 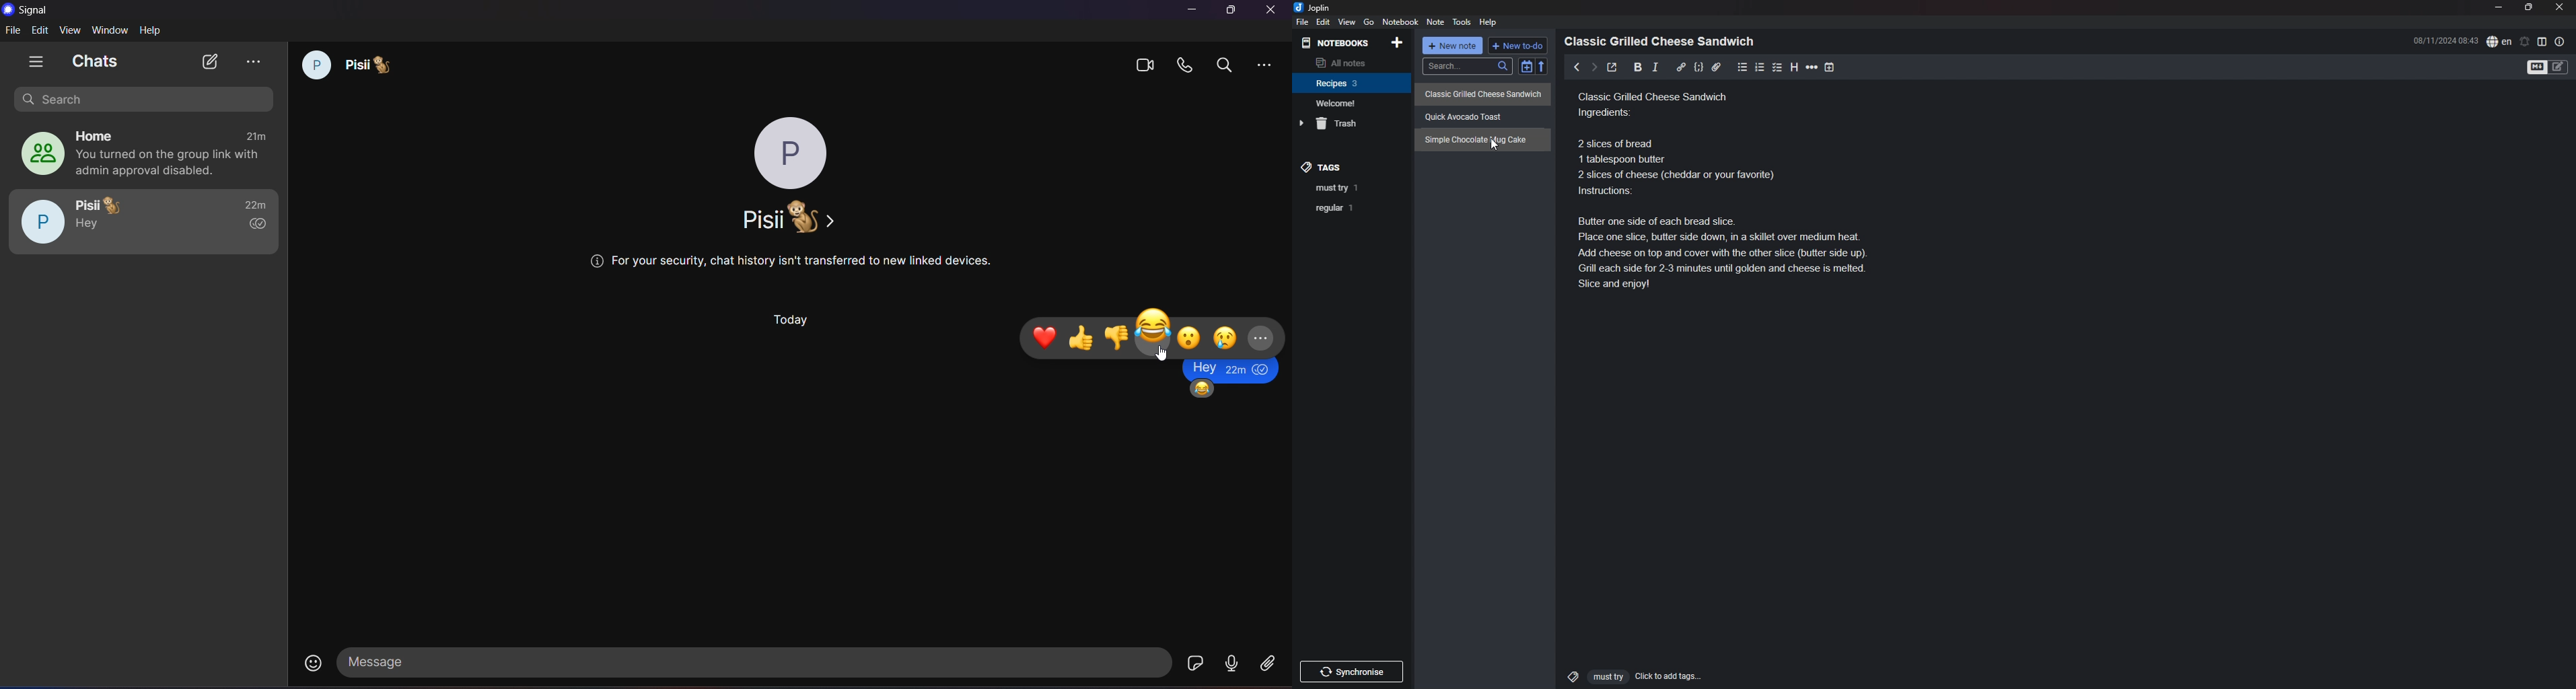 I want to click on close, so click(x=2561, y=7).